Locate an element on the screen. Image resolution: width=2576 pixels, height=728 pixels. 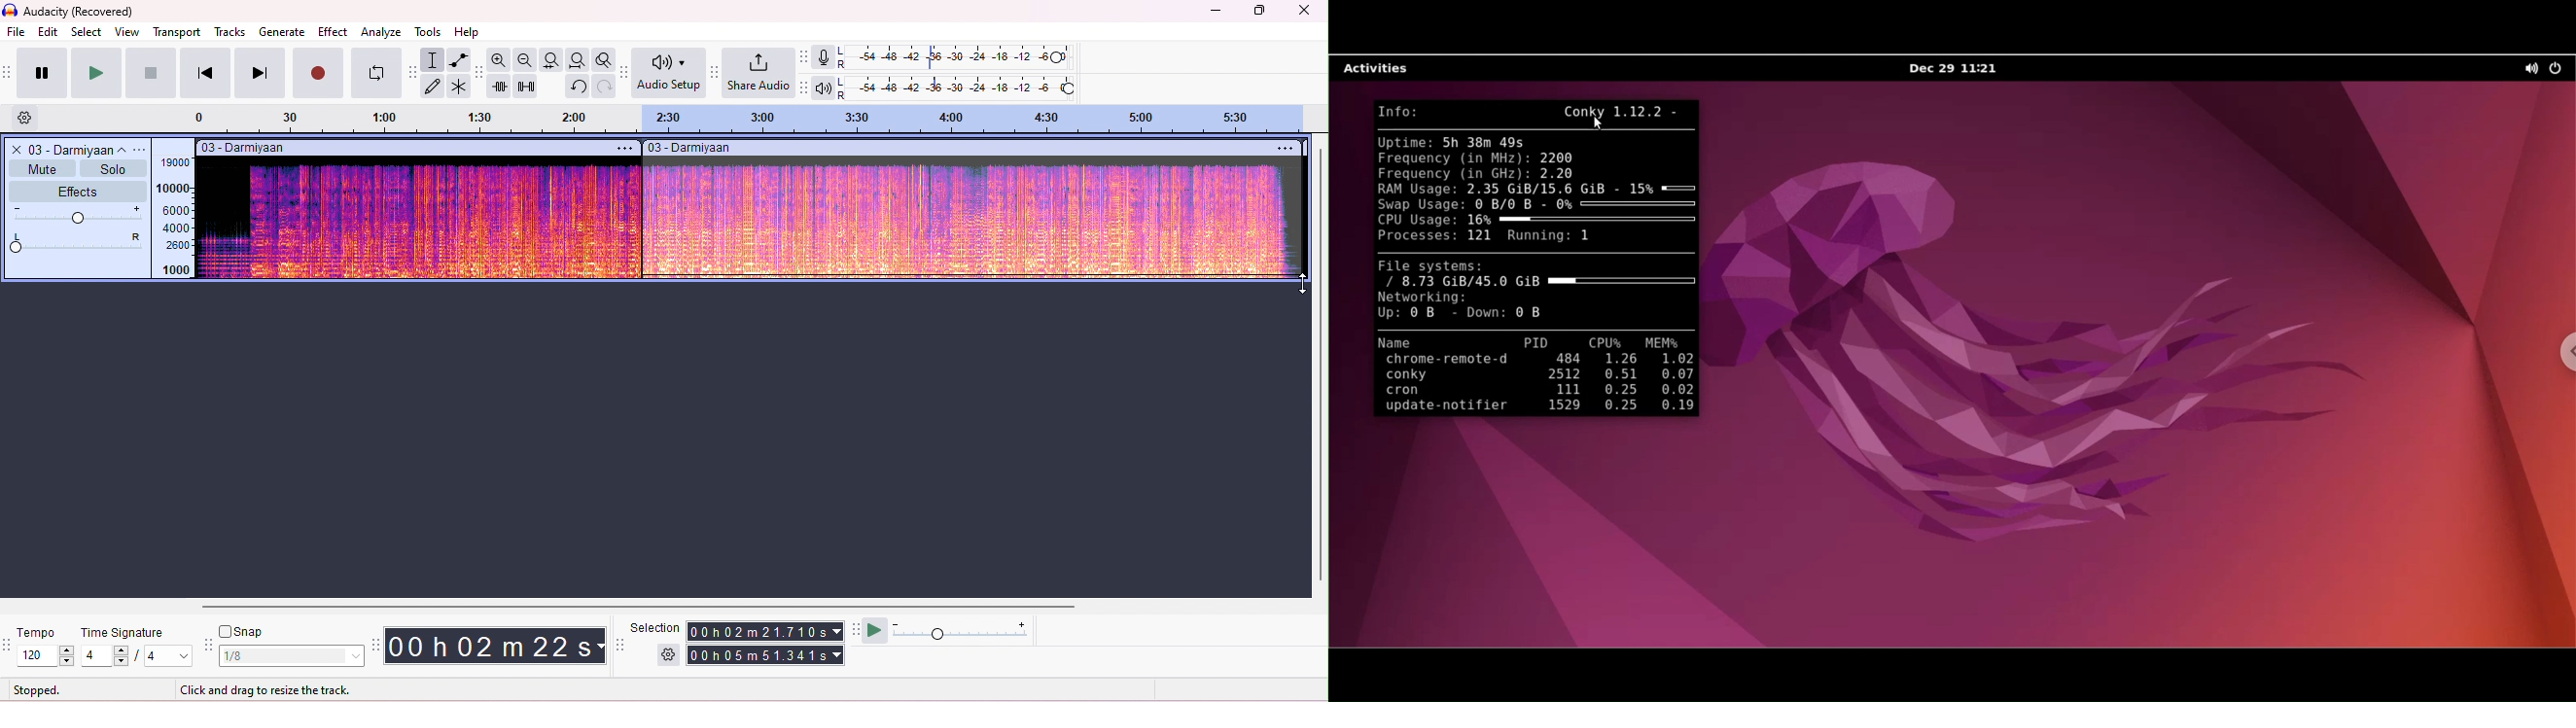
time tool is located at coordinates (375, 644).